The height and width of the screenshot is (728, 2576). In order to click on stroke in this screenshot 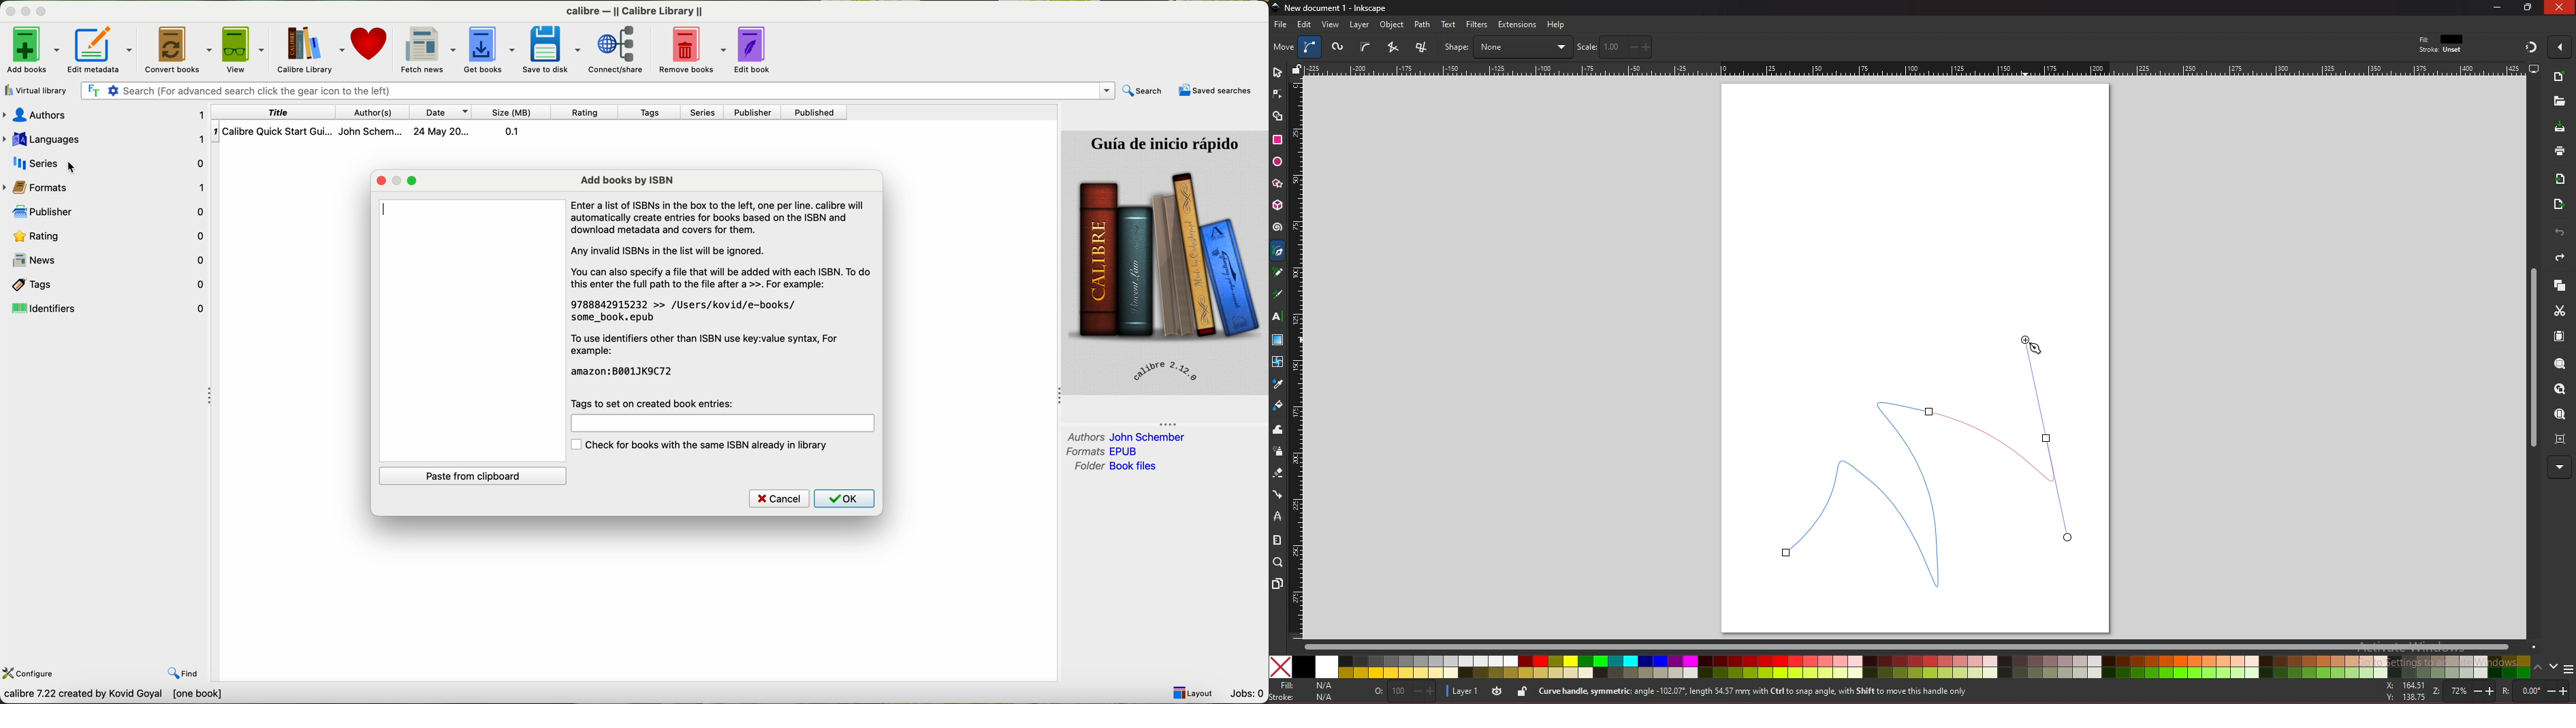, I will do `click(1305, 697)`.